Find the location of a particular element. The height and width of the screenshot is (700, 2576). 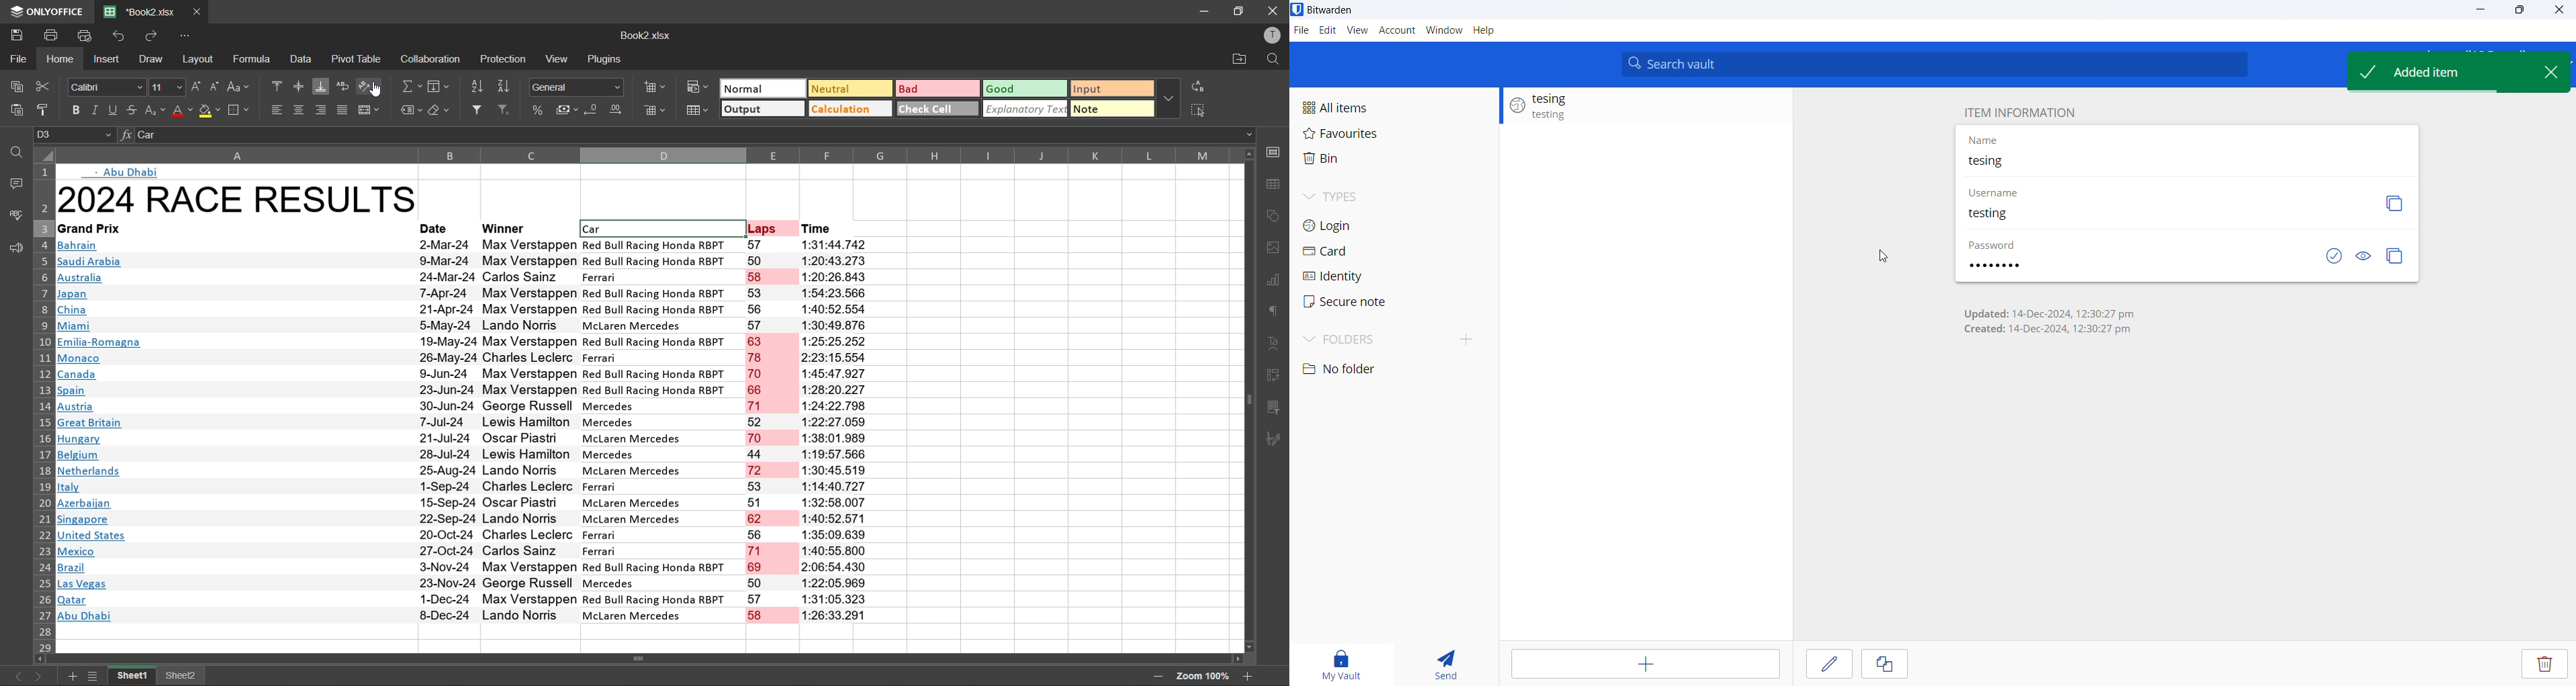

insert cells is located at coordinates (653, 88).